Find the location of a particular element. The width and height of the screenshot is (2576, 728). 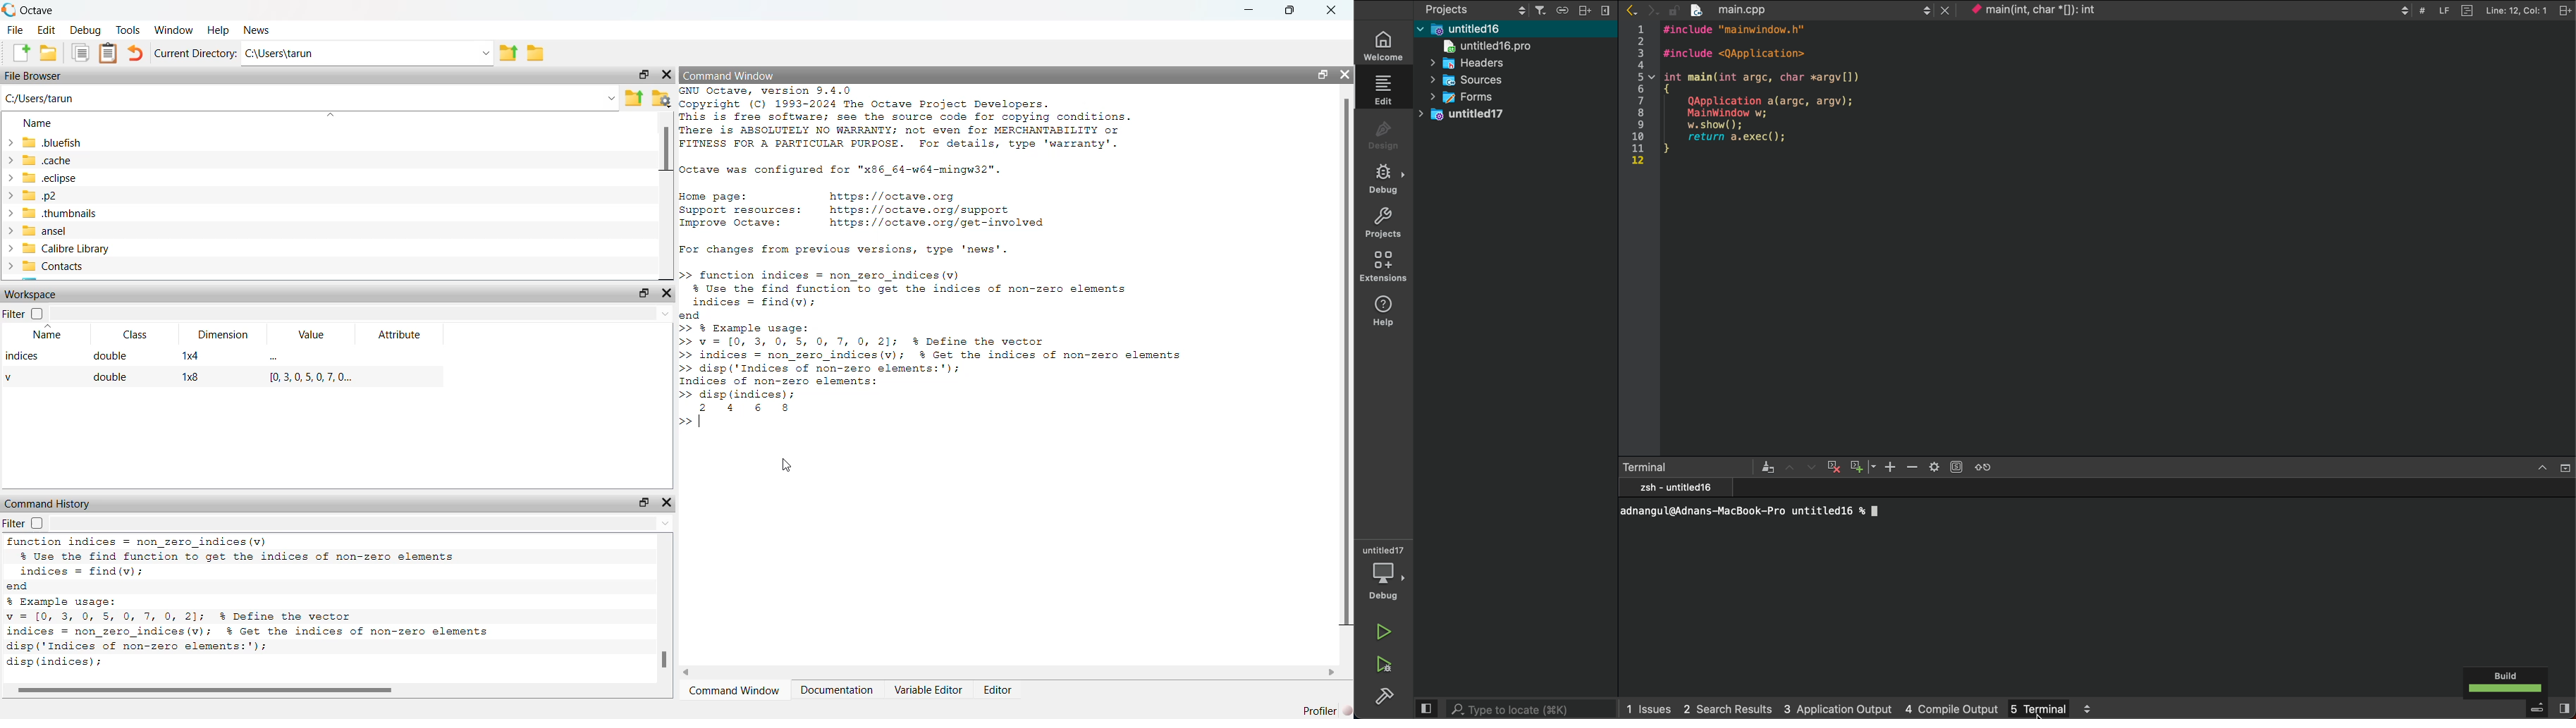

open folder is located at coordinates (52, 54).